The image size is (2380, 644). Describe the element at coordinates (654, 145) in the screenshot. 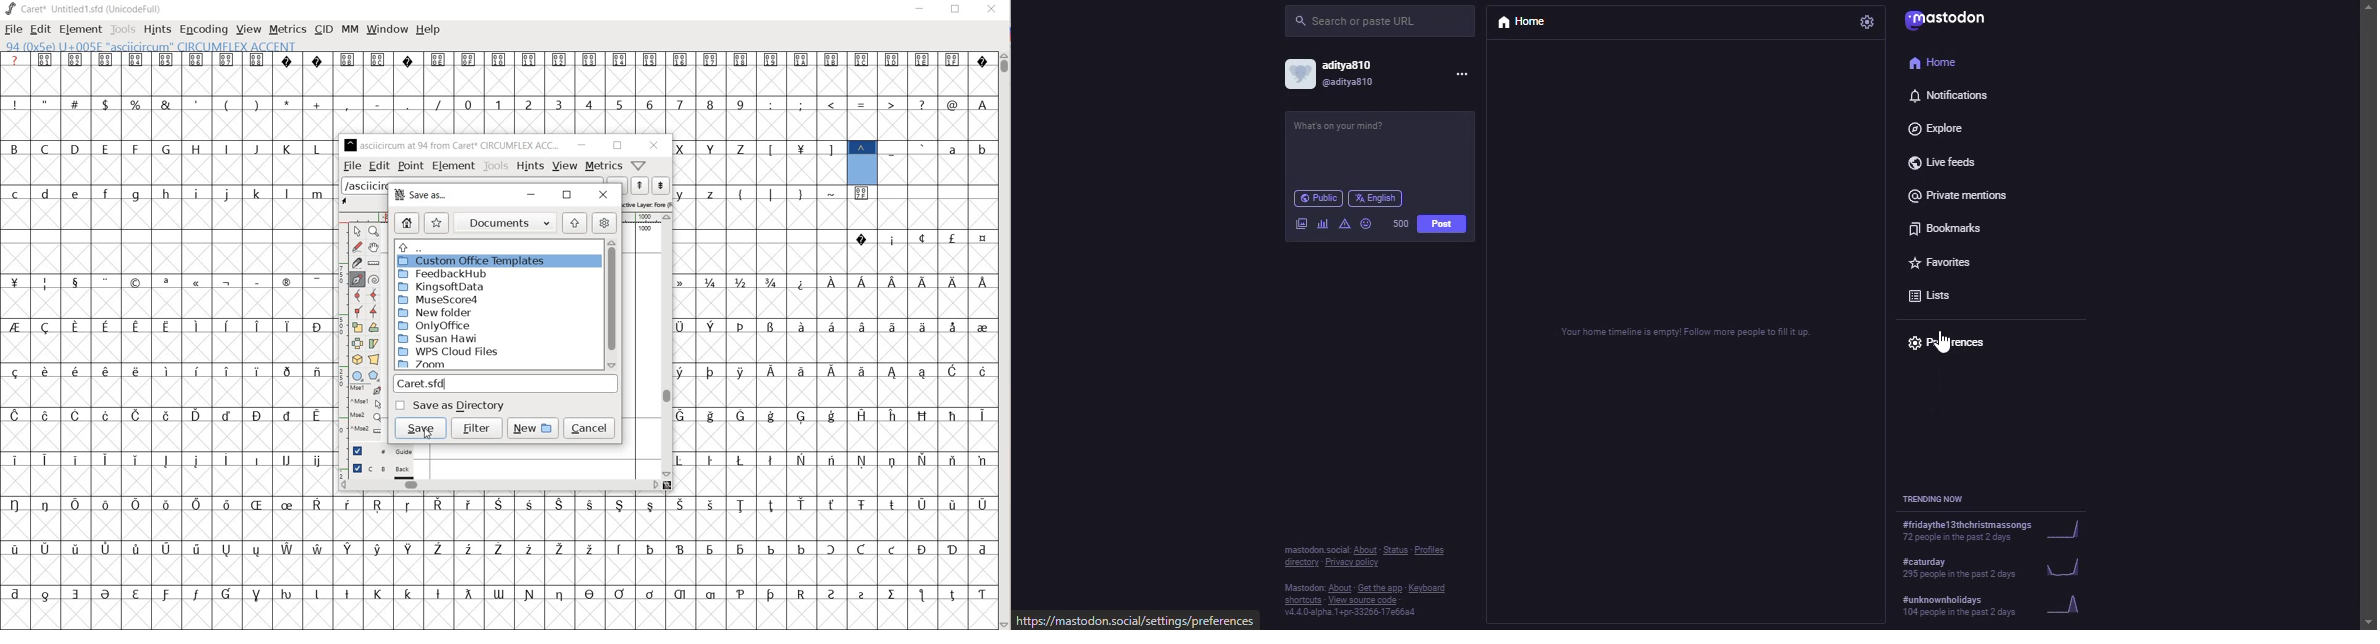

I see `close` at that location.